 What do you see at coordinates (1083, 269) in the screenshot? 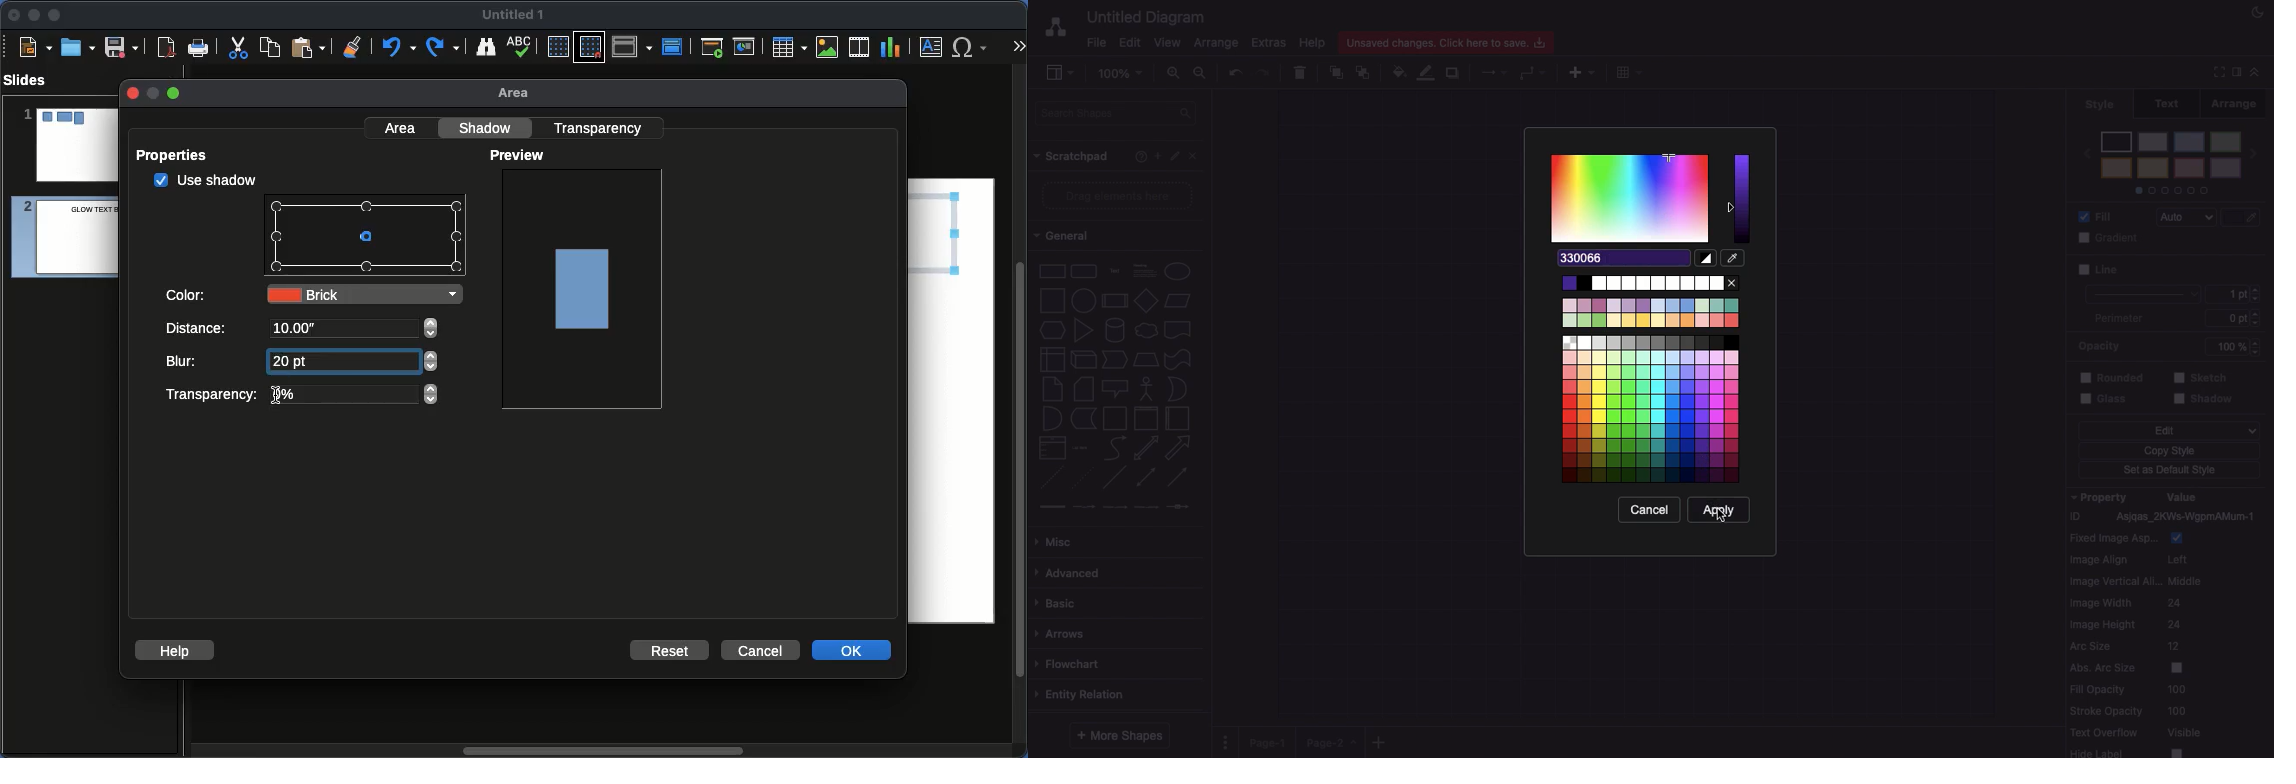
I see `rounded rectangle` at bounding box center [1083, 269].